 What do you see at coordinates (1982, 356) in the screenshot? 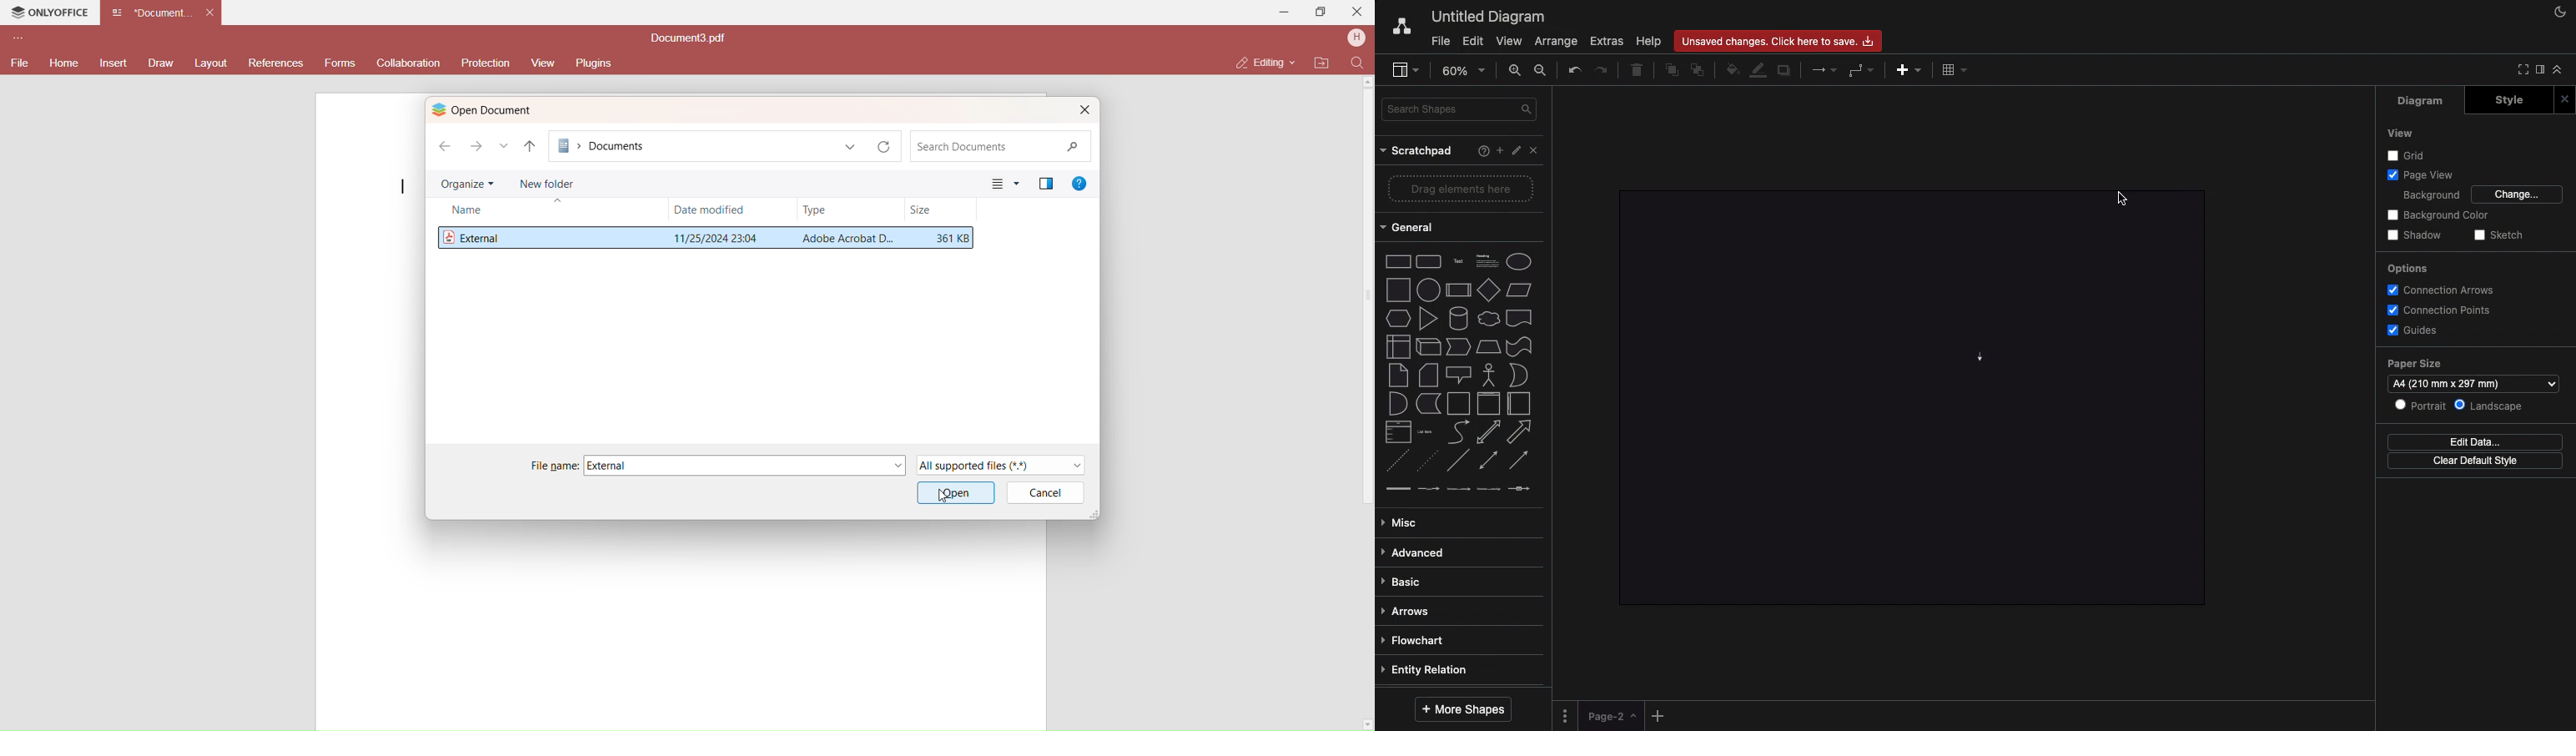
I see `Arrow` at bounding box center [1982, 356].